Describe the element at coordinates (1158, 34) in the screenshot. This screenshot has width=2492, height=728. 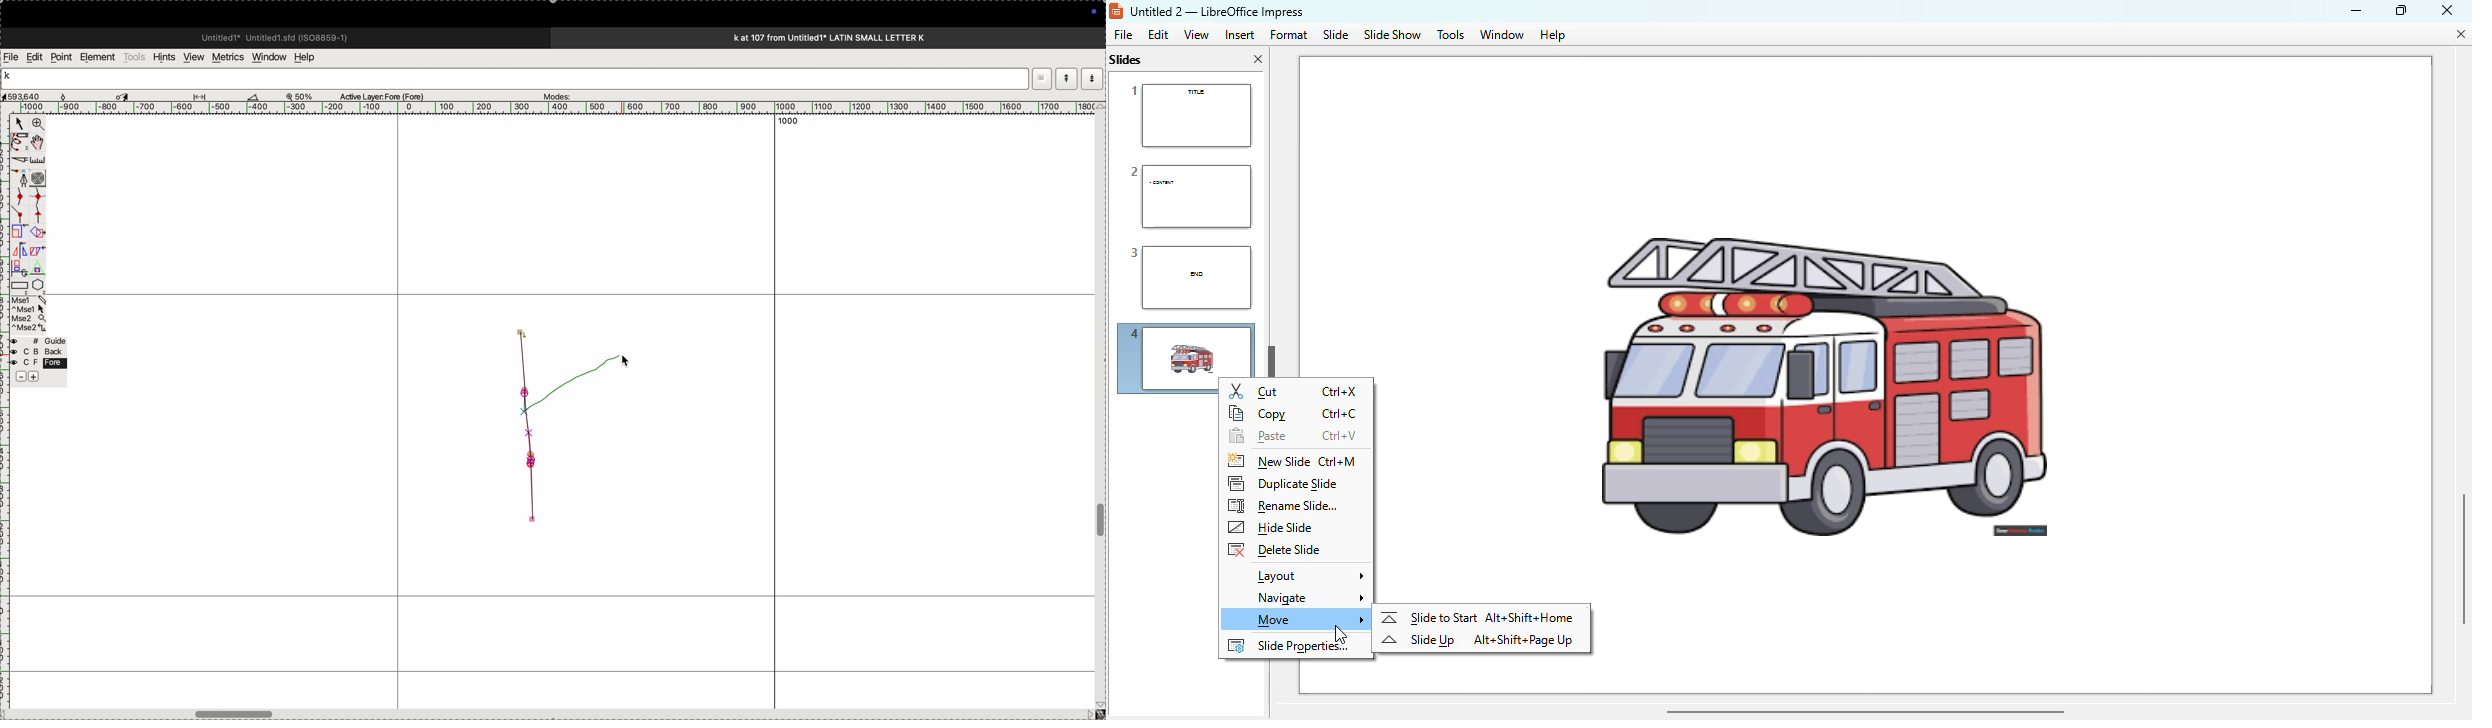
I see `edit` at that location.